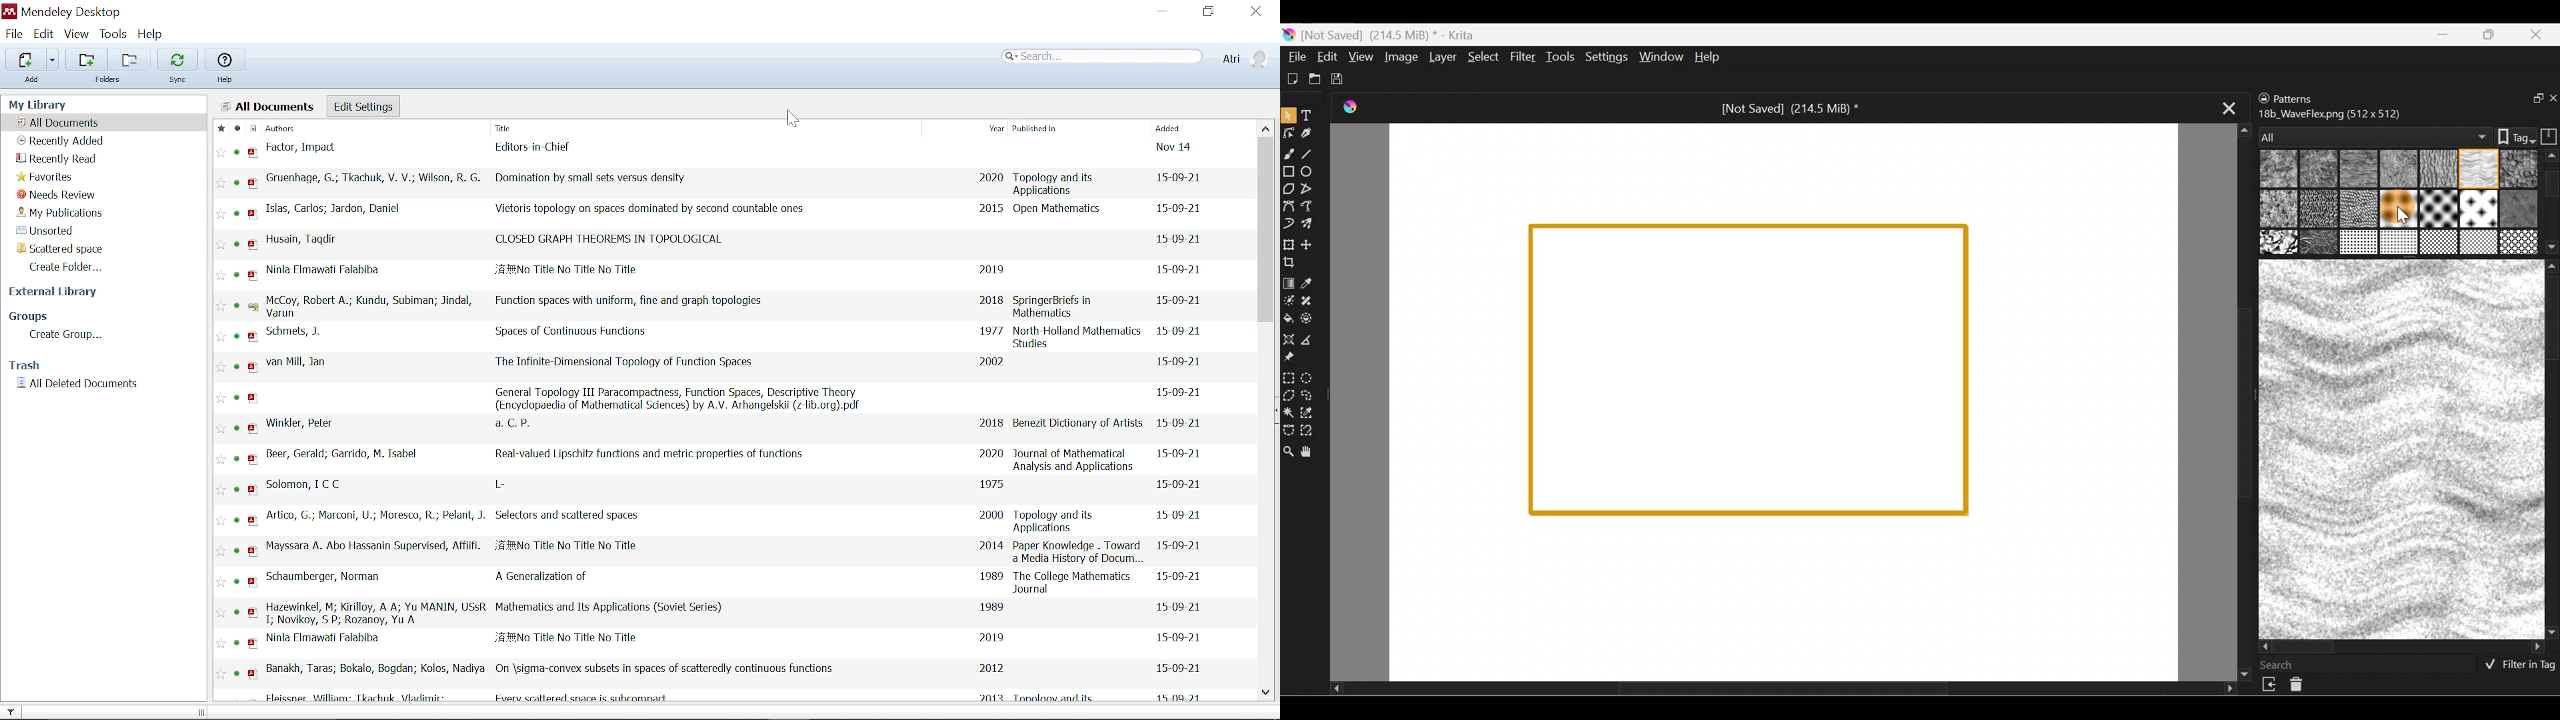 This screenshot has width=2576, height=728. I want to click on Help, so click(228, 60).